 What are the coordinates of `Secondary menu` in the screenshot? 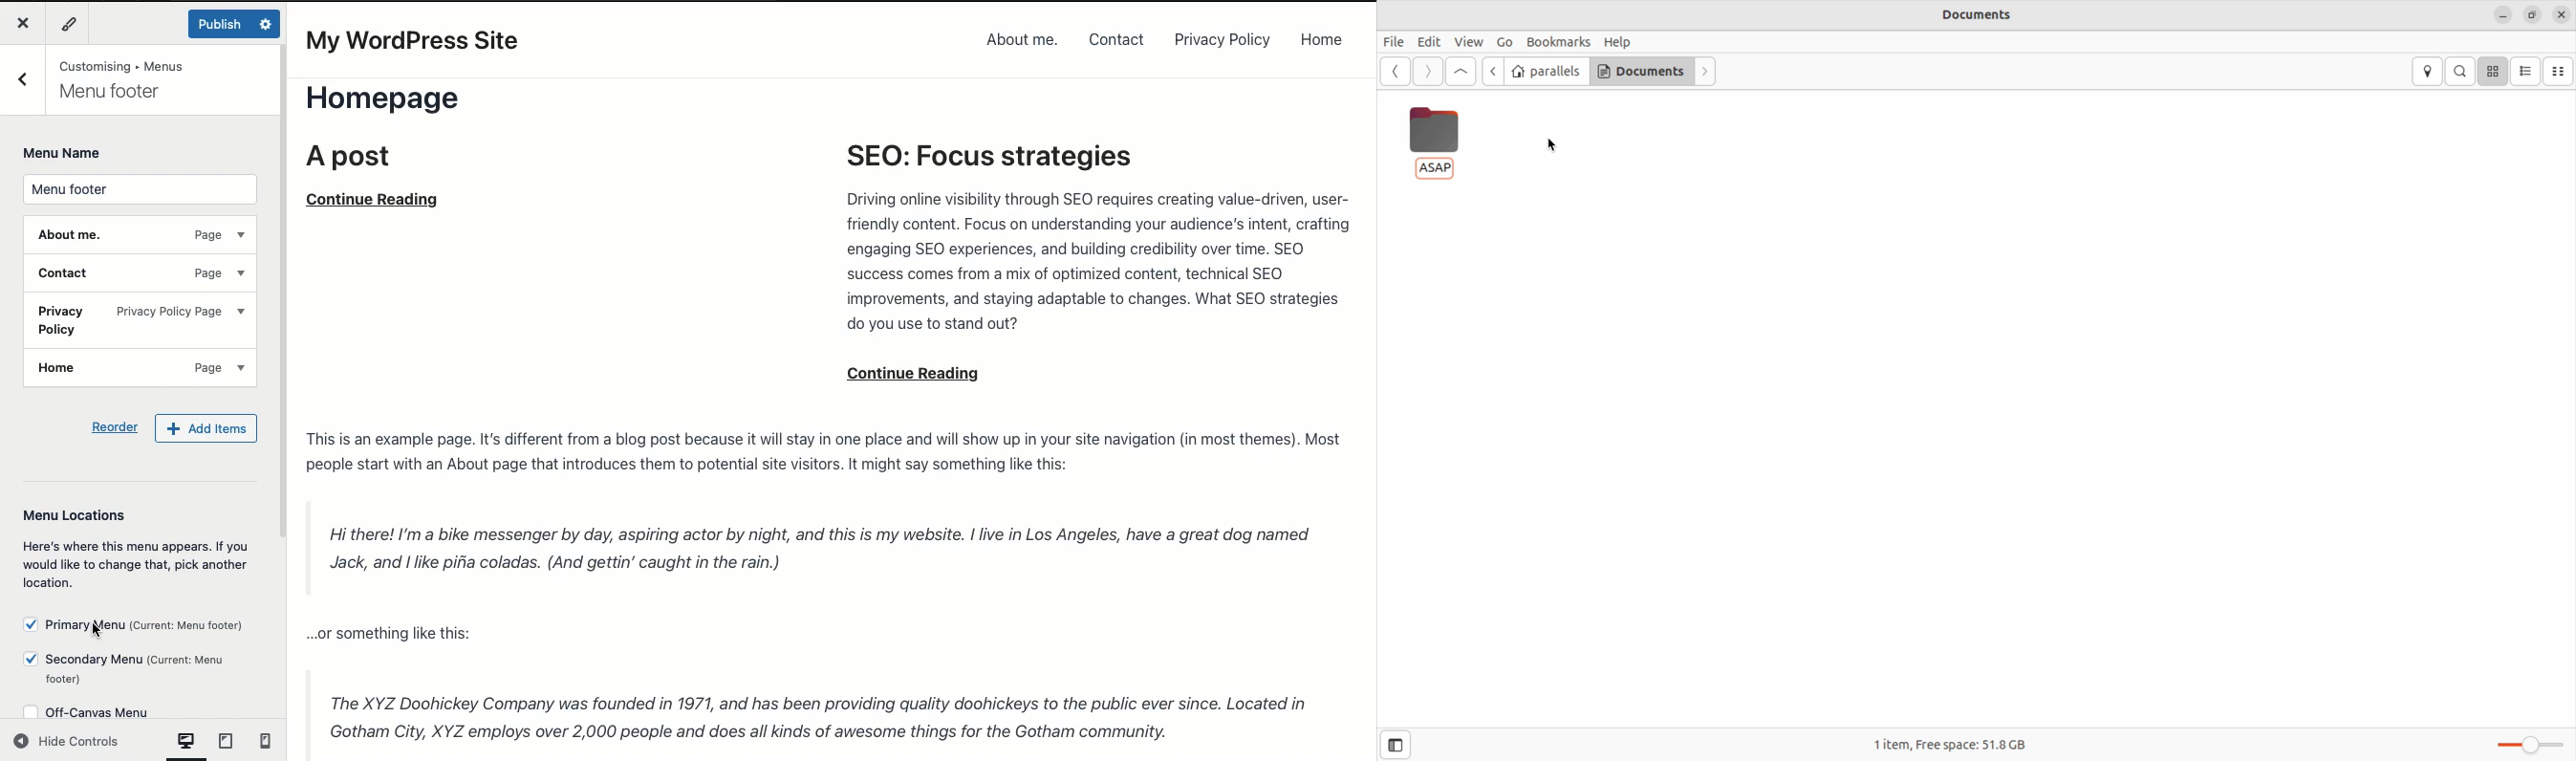 It's located at (126, 669).